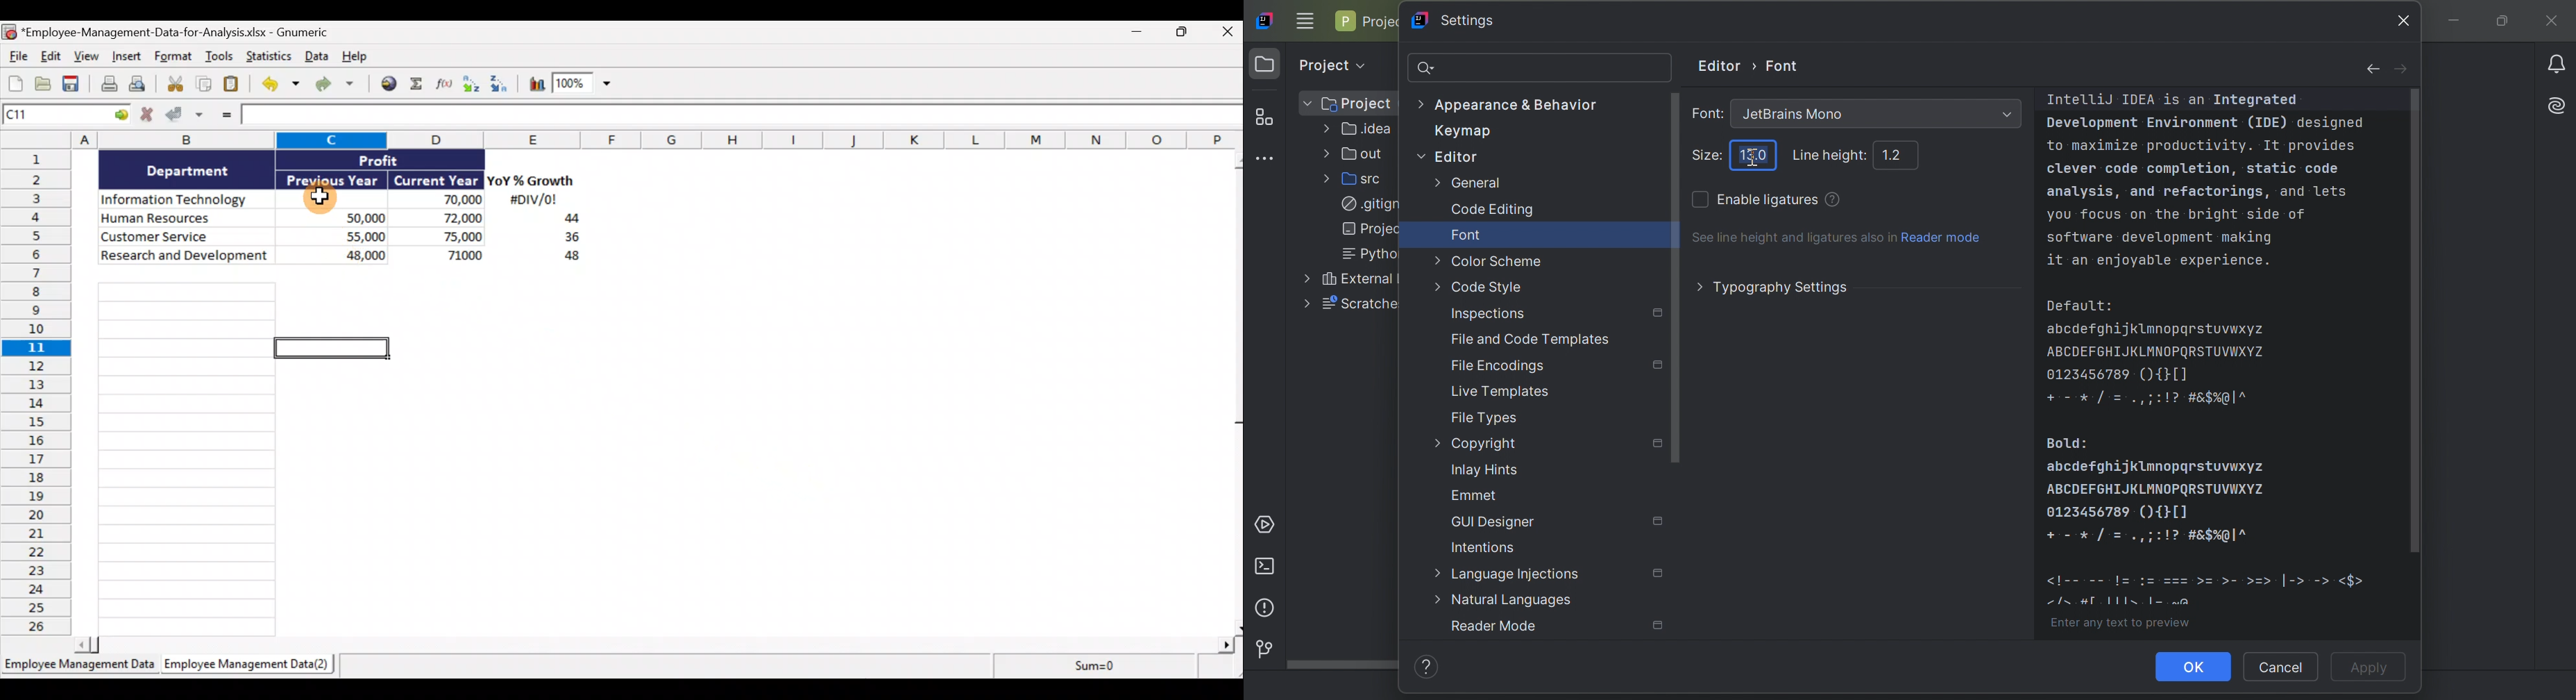 Image resolution: width=2576 pixels, height=700 pixels. I want to click on YoY% Growth, so click(531, 181).